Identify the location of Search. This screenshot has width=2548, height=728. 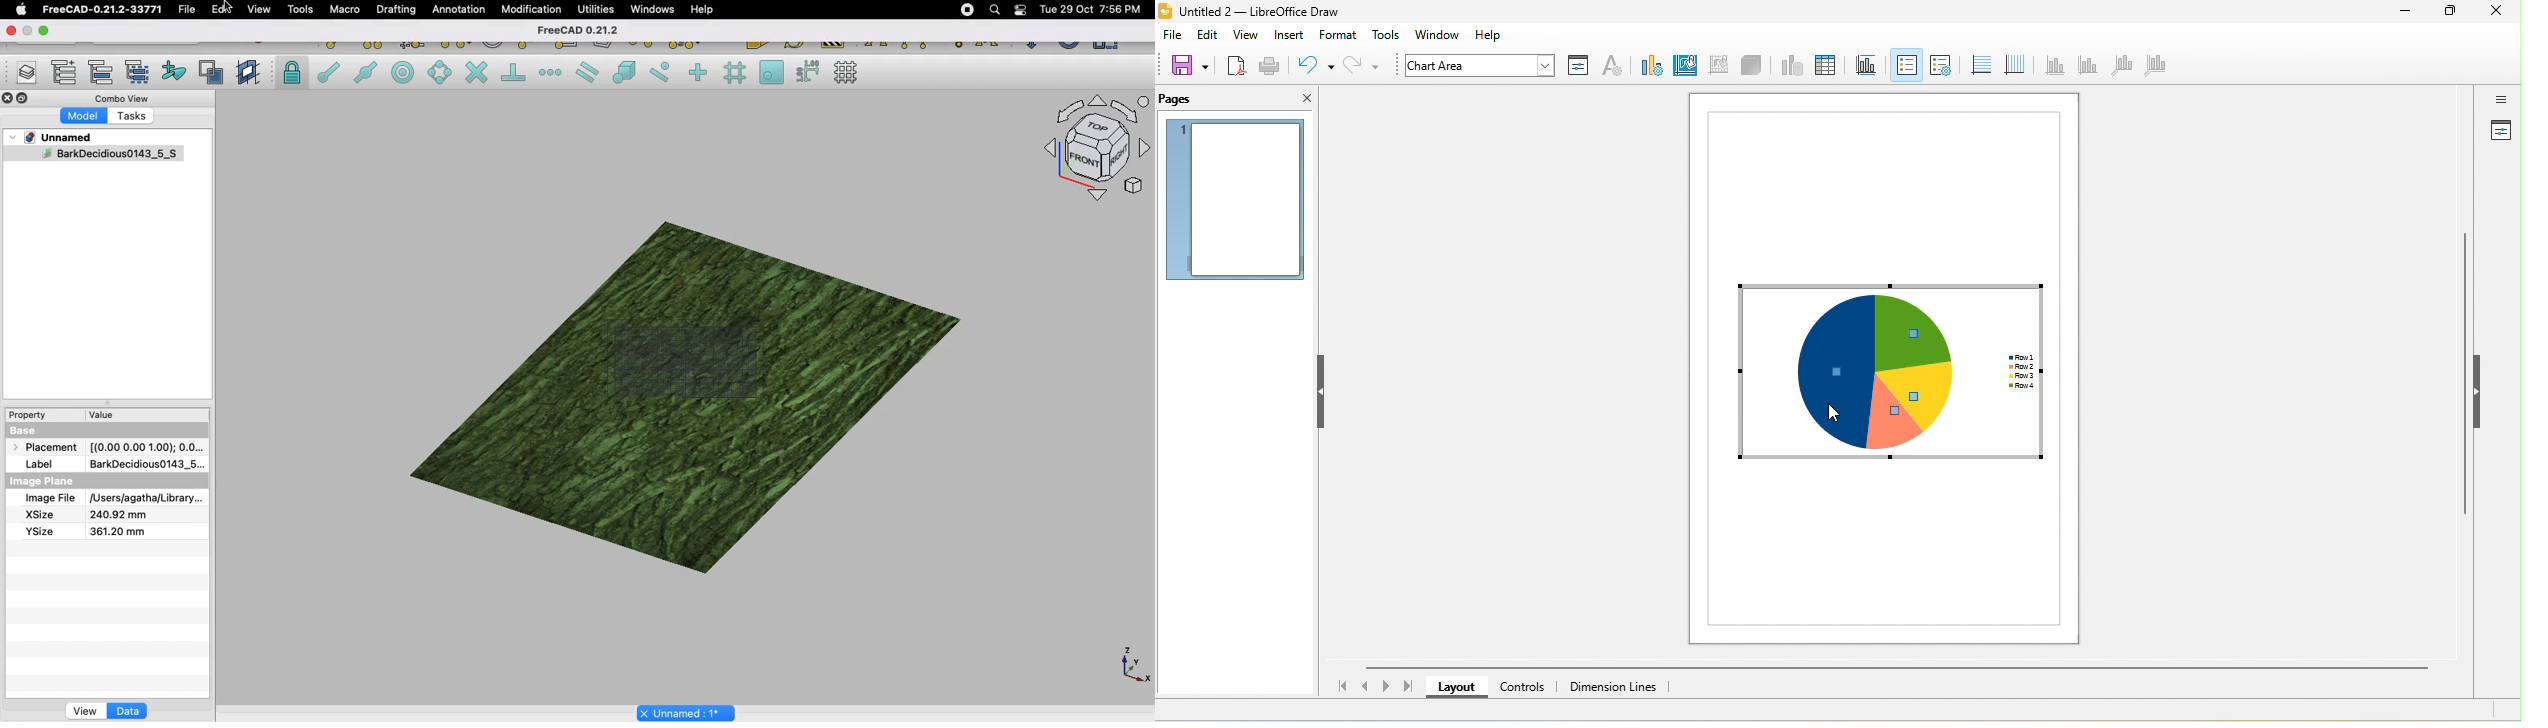
(994, 10).